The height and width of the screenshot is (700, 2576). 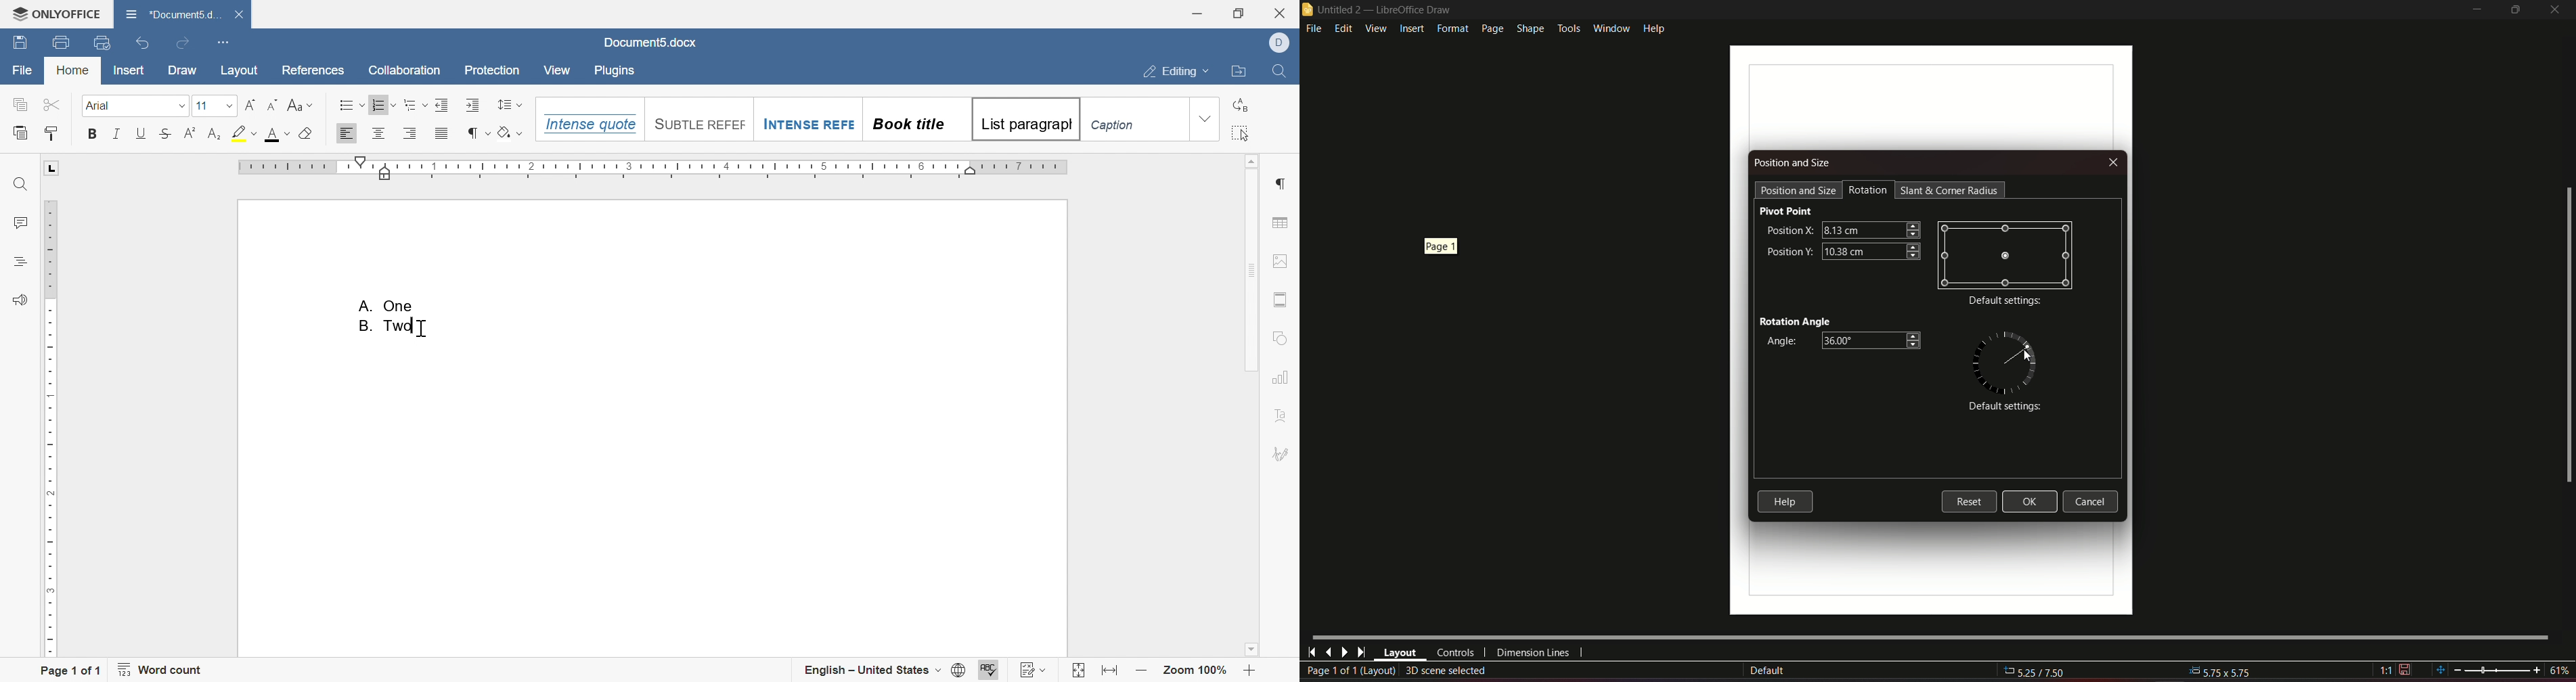 I want to click on tools, so click(x=1568, y=27).